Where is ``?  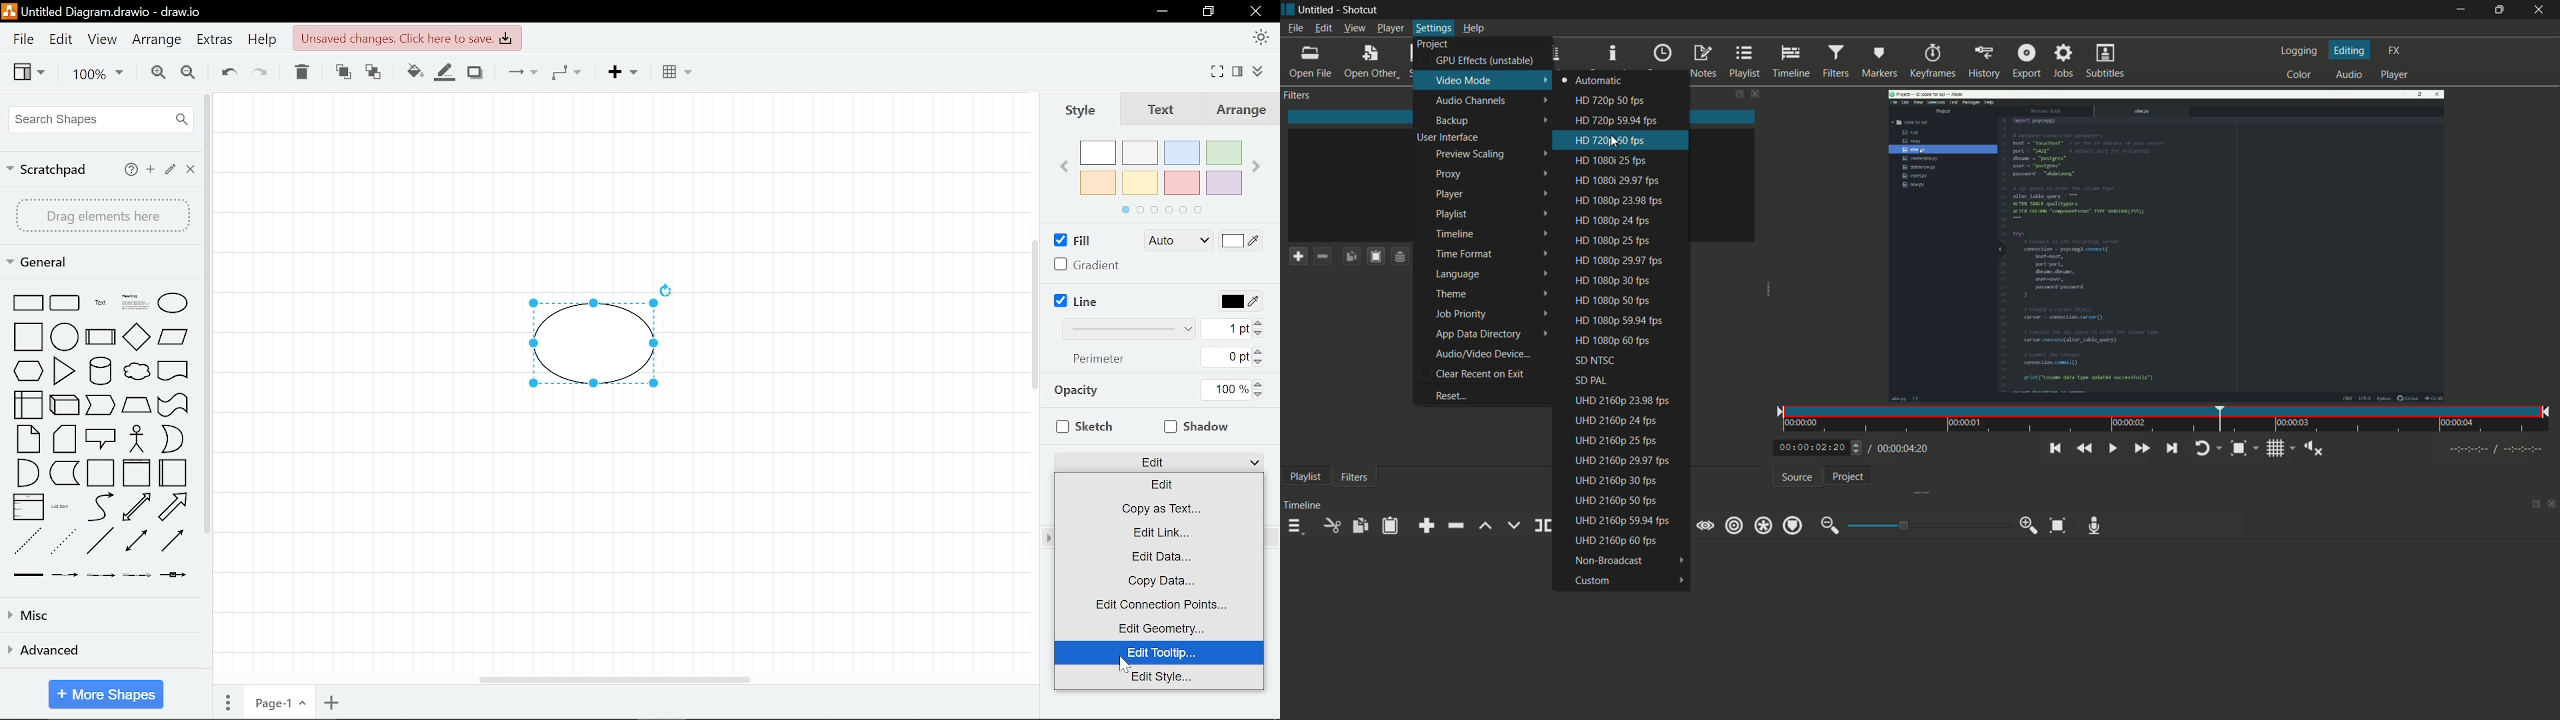
 is located at coordinates (94, 73).